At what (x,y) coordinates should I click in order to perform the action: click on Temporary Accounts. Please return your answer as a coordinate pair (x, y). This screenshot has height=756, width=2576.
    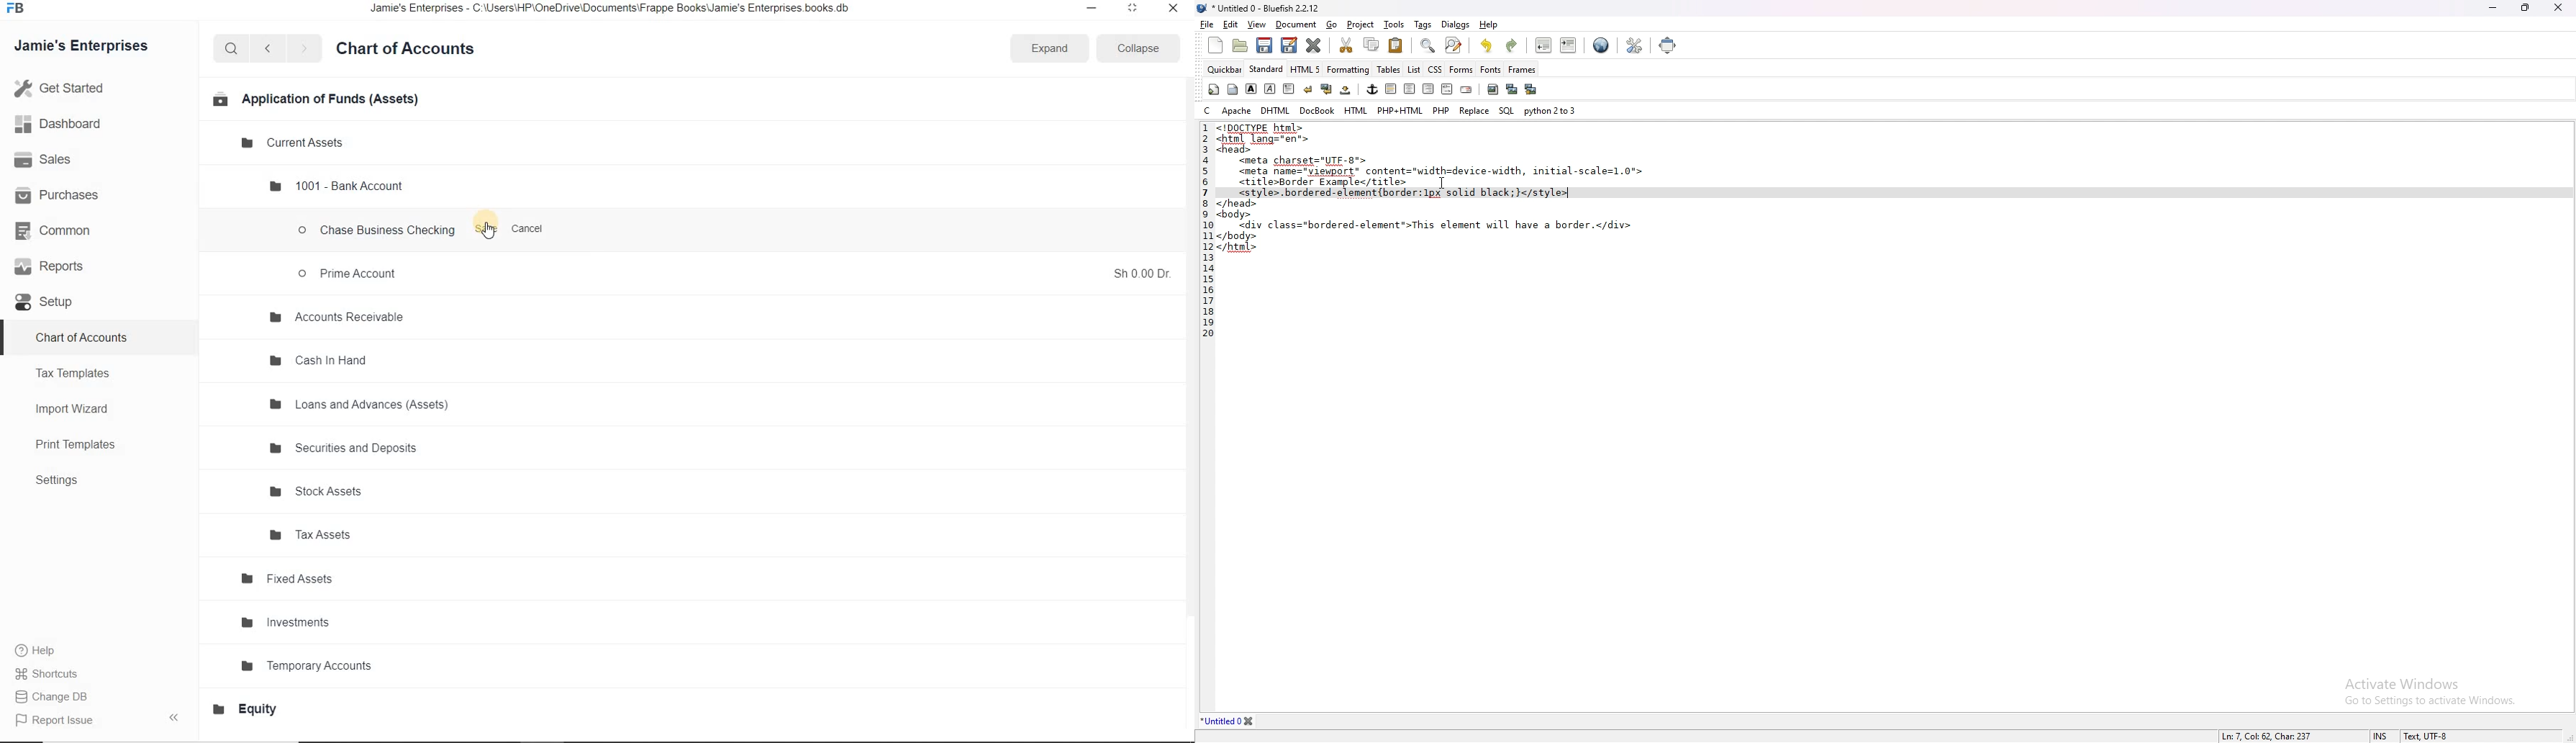
    Looking at the image, I should click on (312, 664).